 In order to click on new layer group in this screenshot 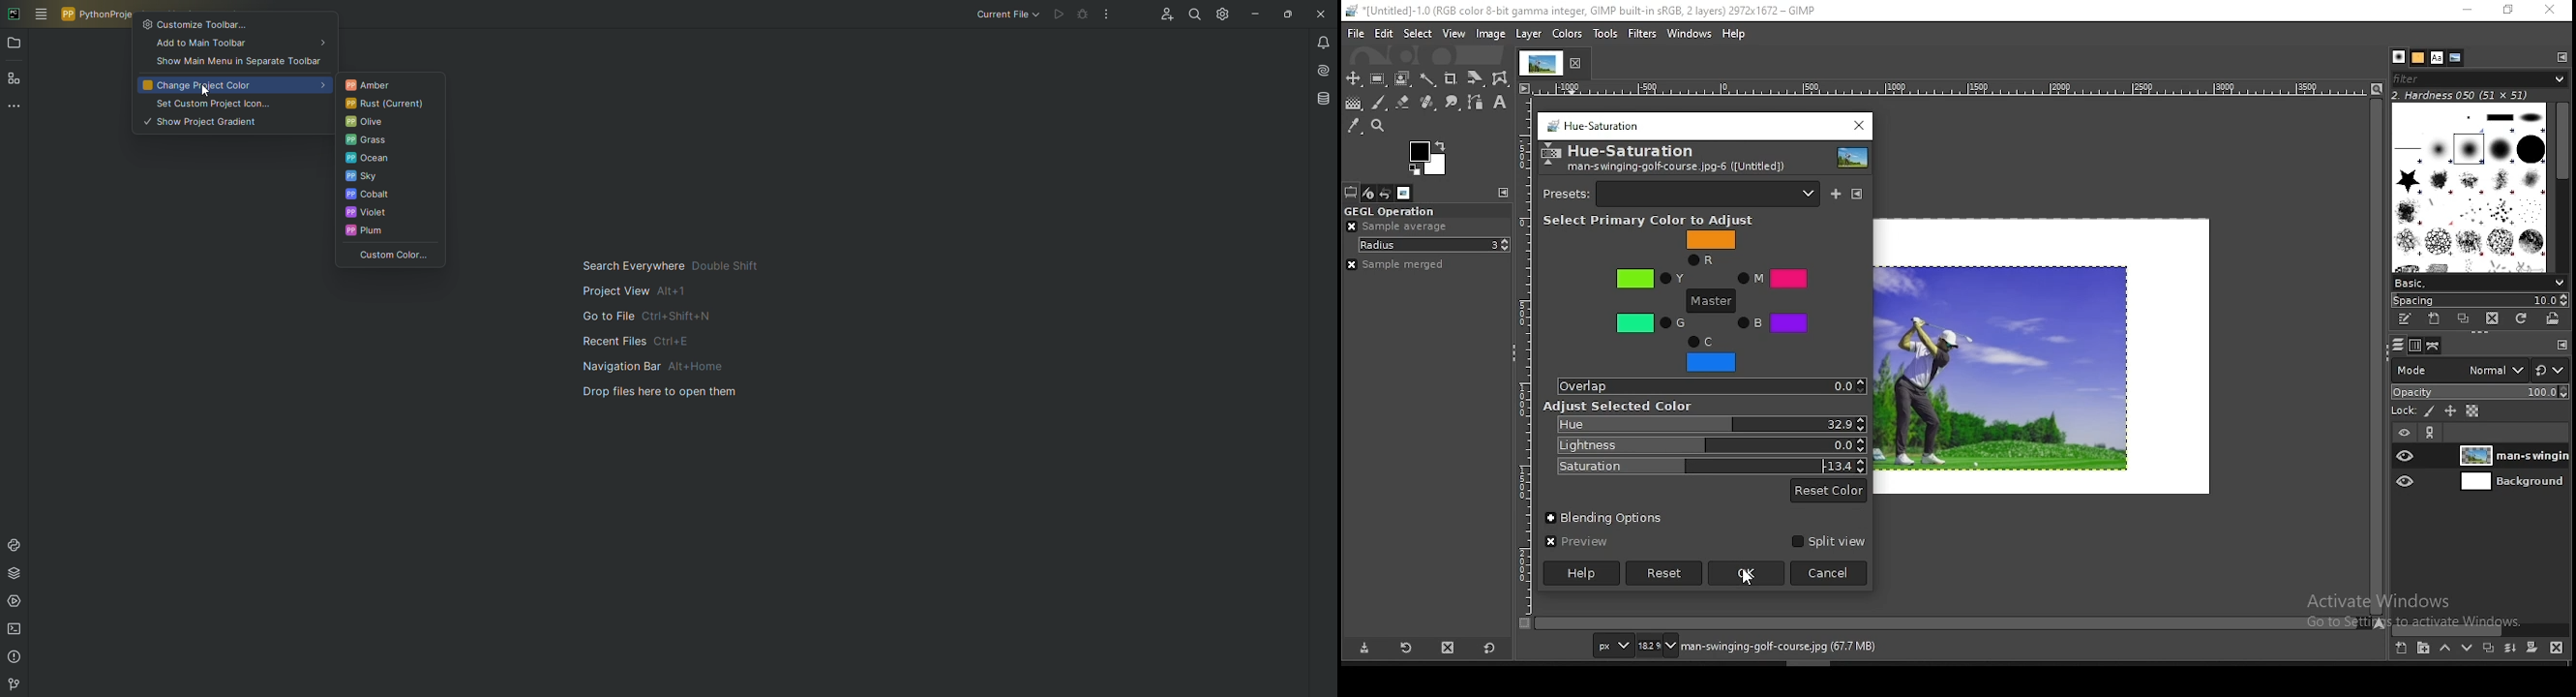, I will do `click(2400, 649)`.